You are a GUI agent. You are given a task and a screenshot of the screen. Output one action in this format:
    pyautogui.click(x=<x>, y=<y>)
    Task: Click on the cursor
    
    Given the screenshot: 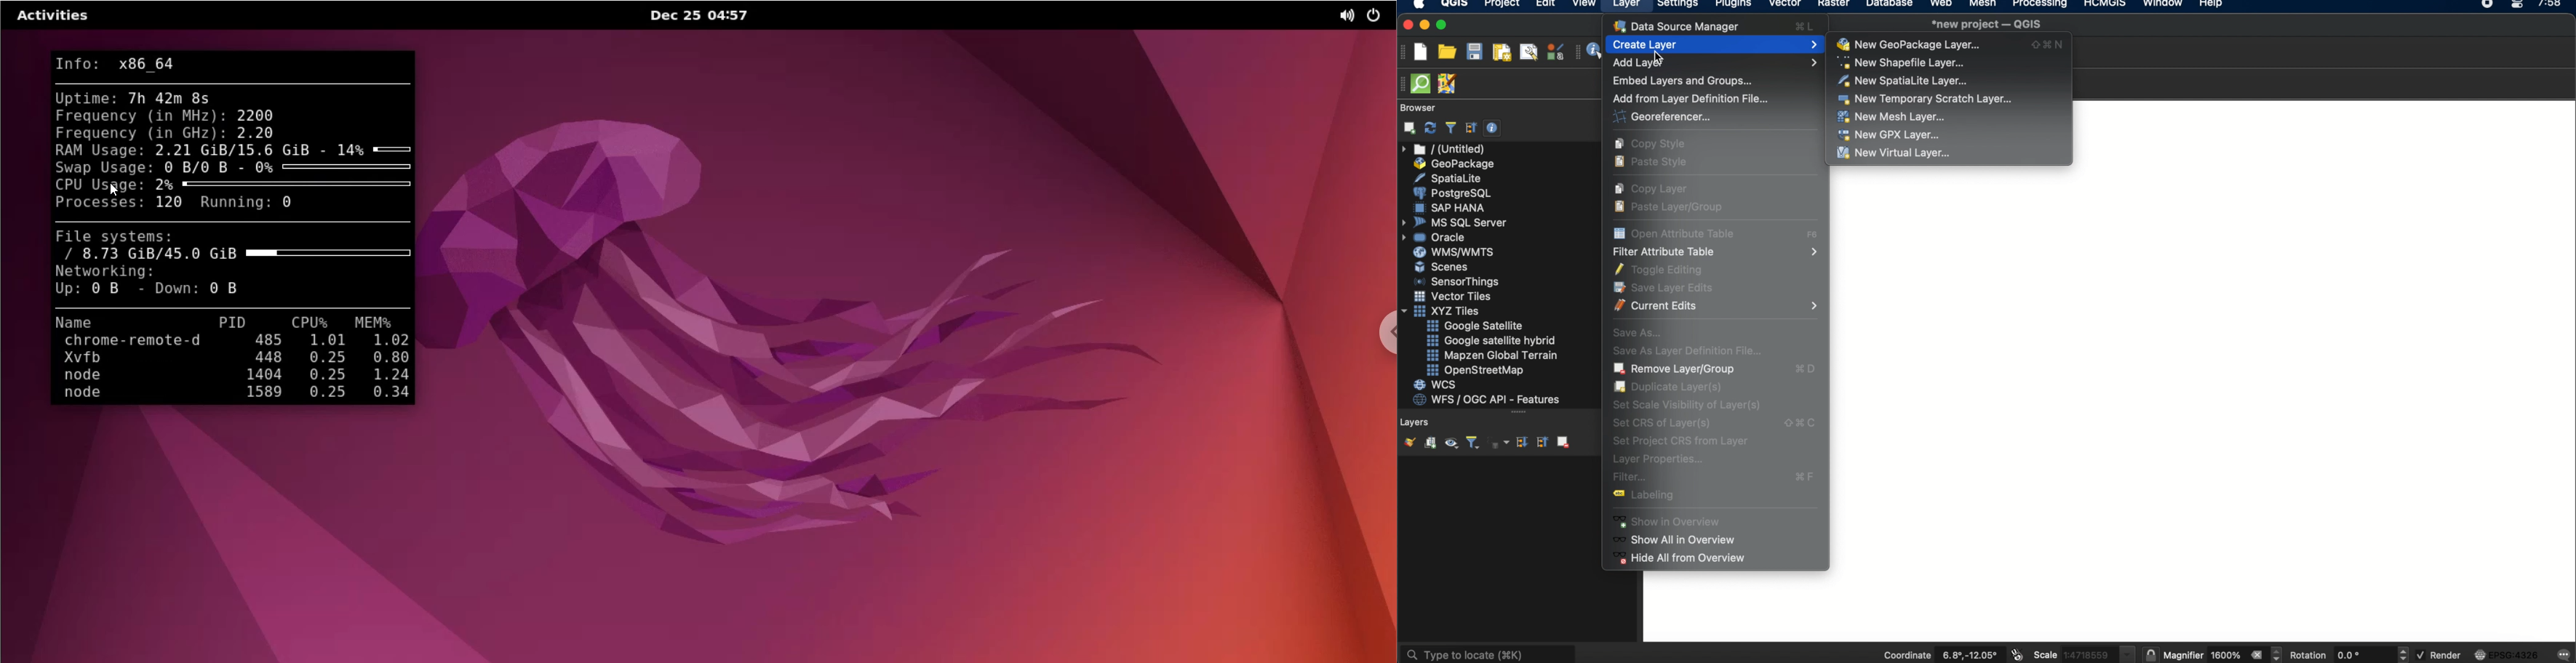 What is the action you would take?
    pyautogui.click(x=1663, y=57)
    